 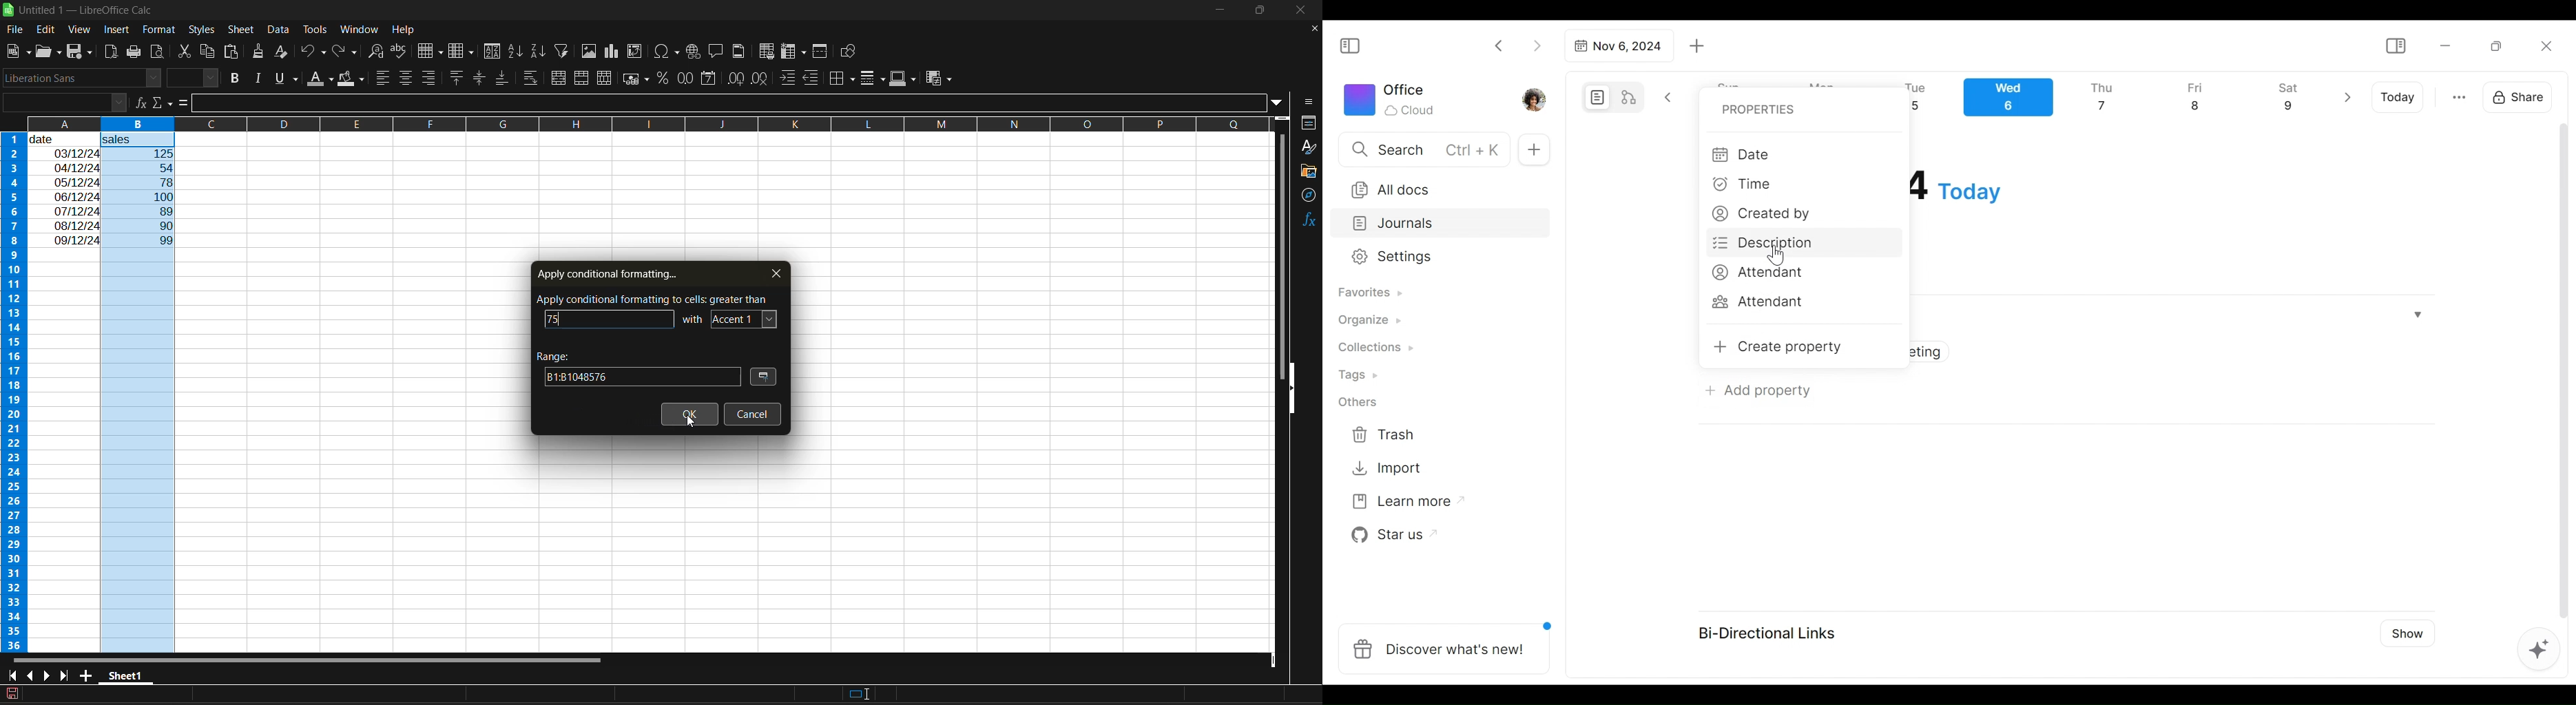 What do you see at coordinates (65, 189) in the screenshot?
I see `data` at bounding box center [65, 189].